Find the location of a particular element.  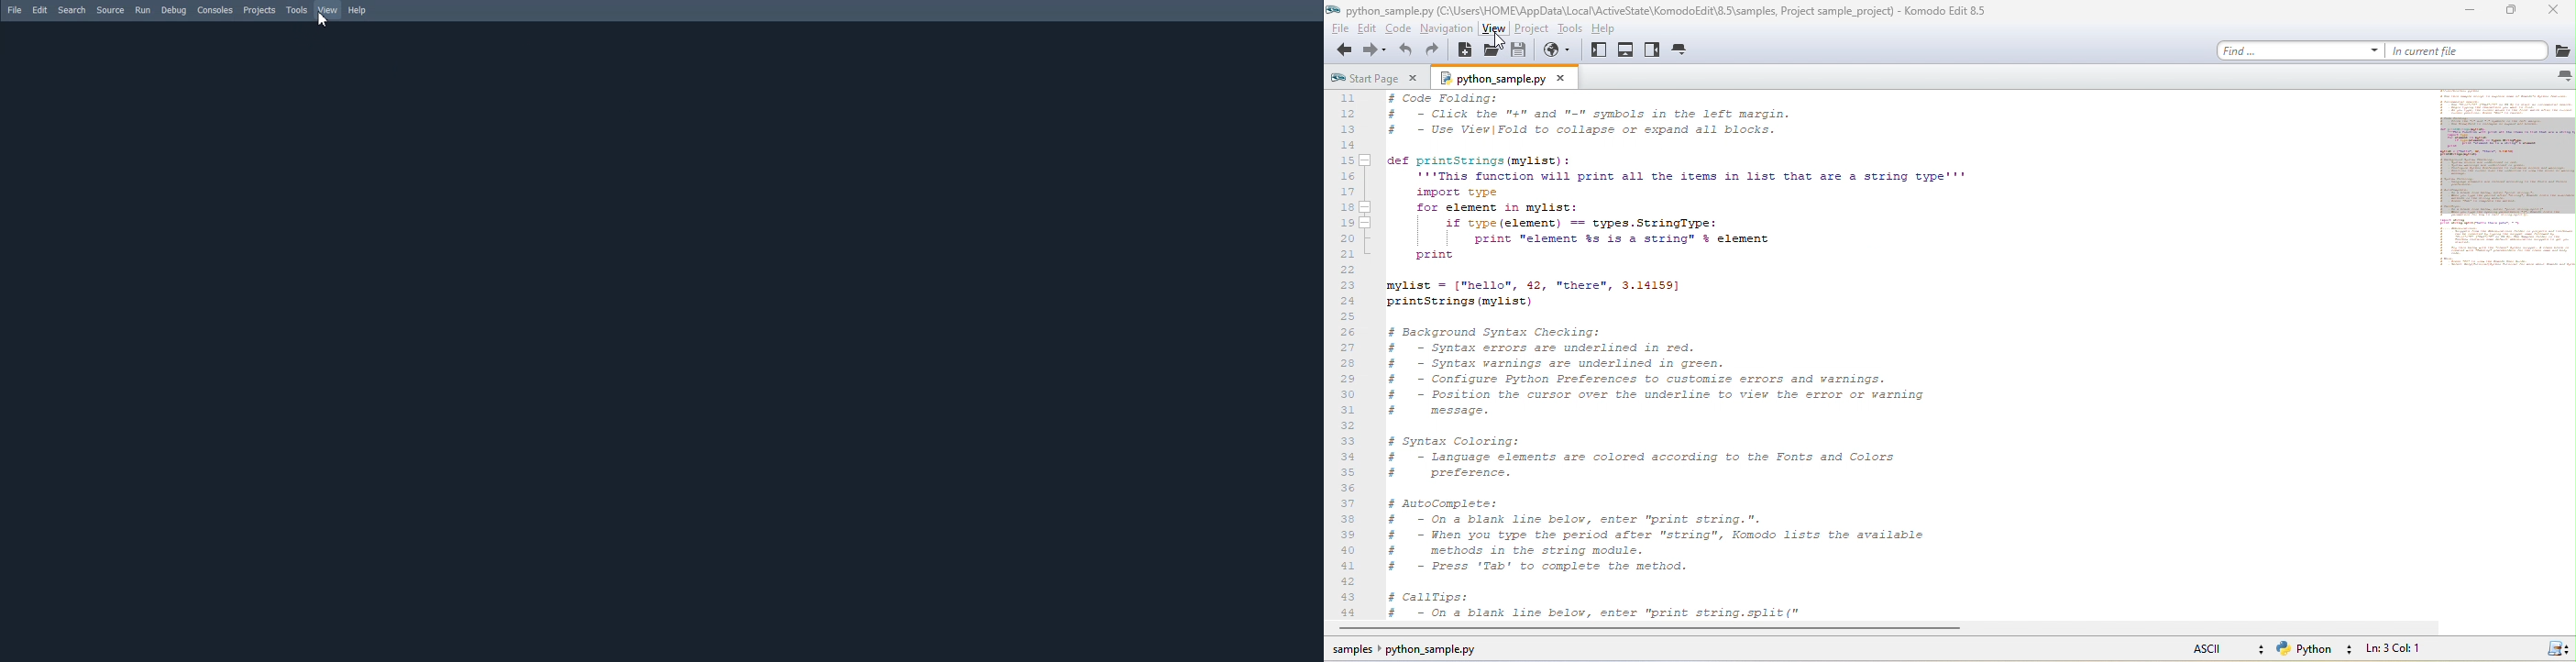

Default start Pane is located at coordinates (662, 341).